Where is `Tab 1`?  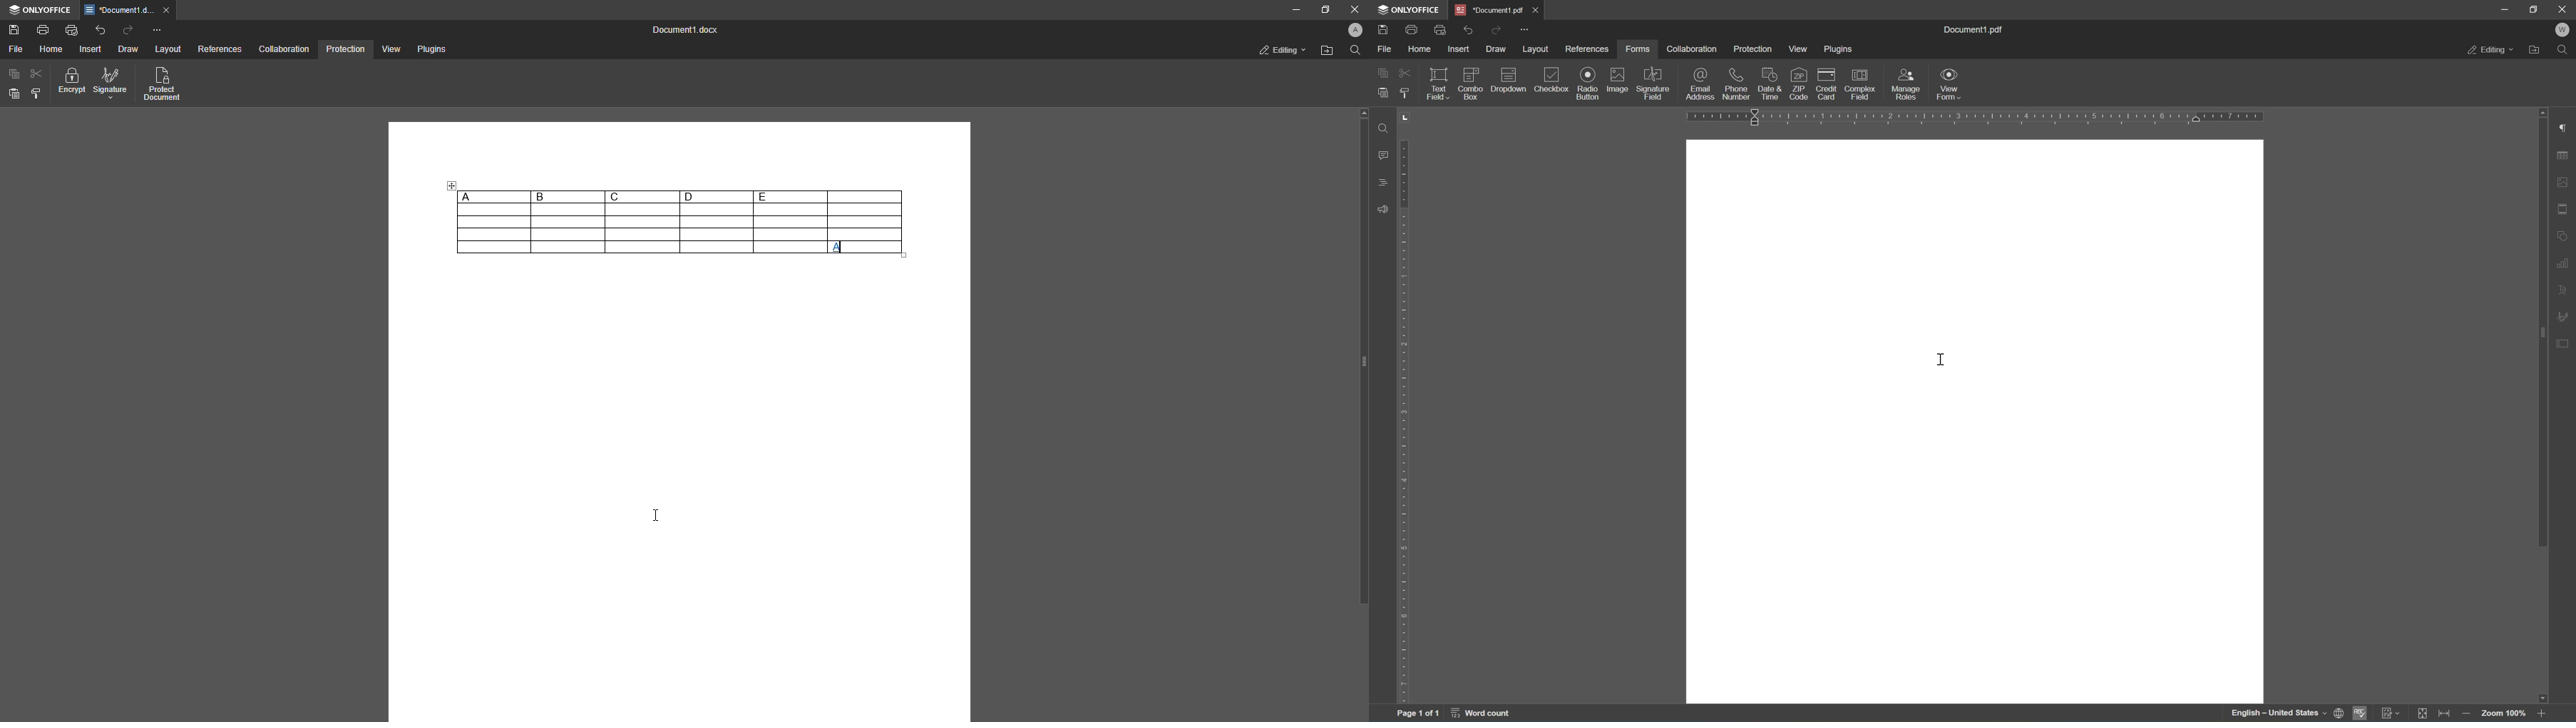 Tab 1 is located at coordinates (129, 11).